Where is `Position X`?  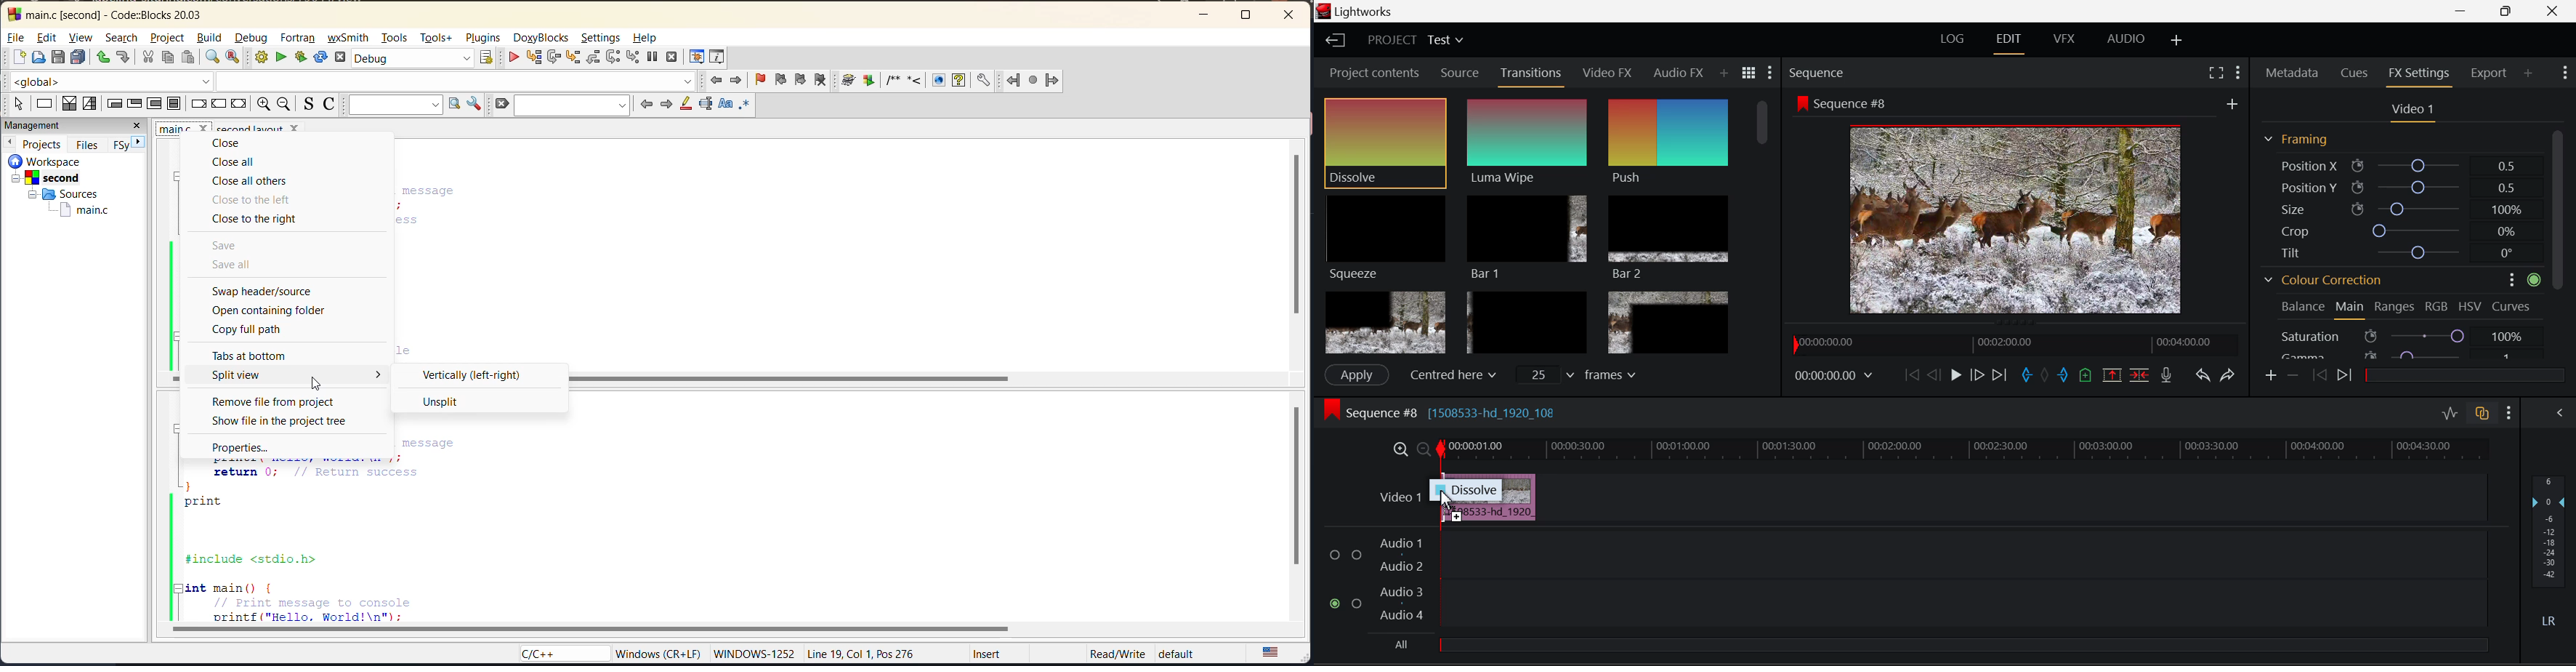
Position X is located at coordinates (2398, 166).